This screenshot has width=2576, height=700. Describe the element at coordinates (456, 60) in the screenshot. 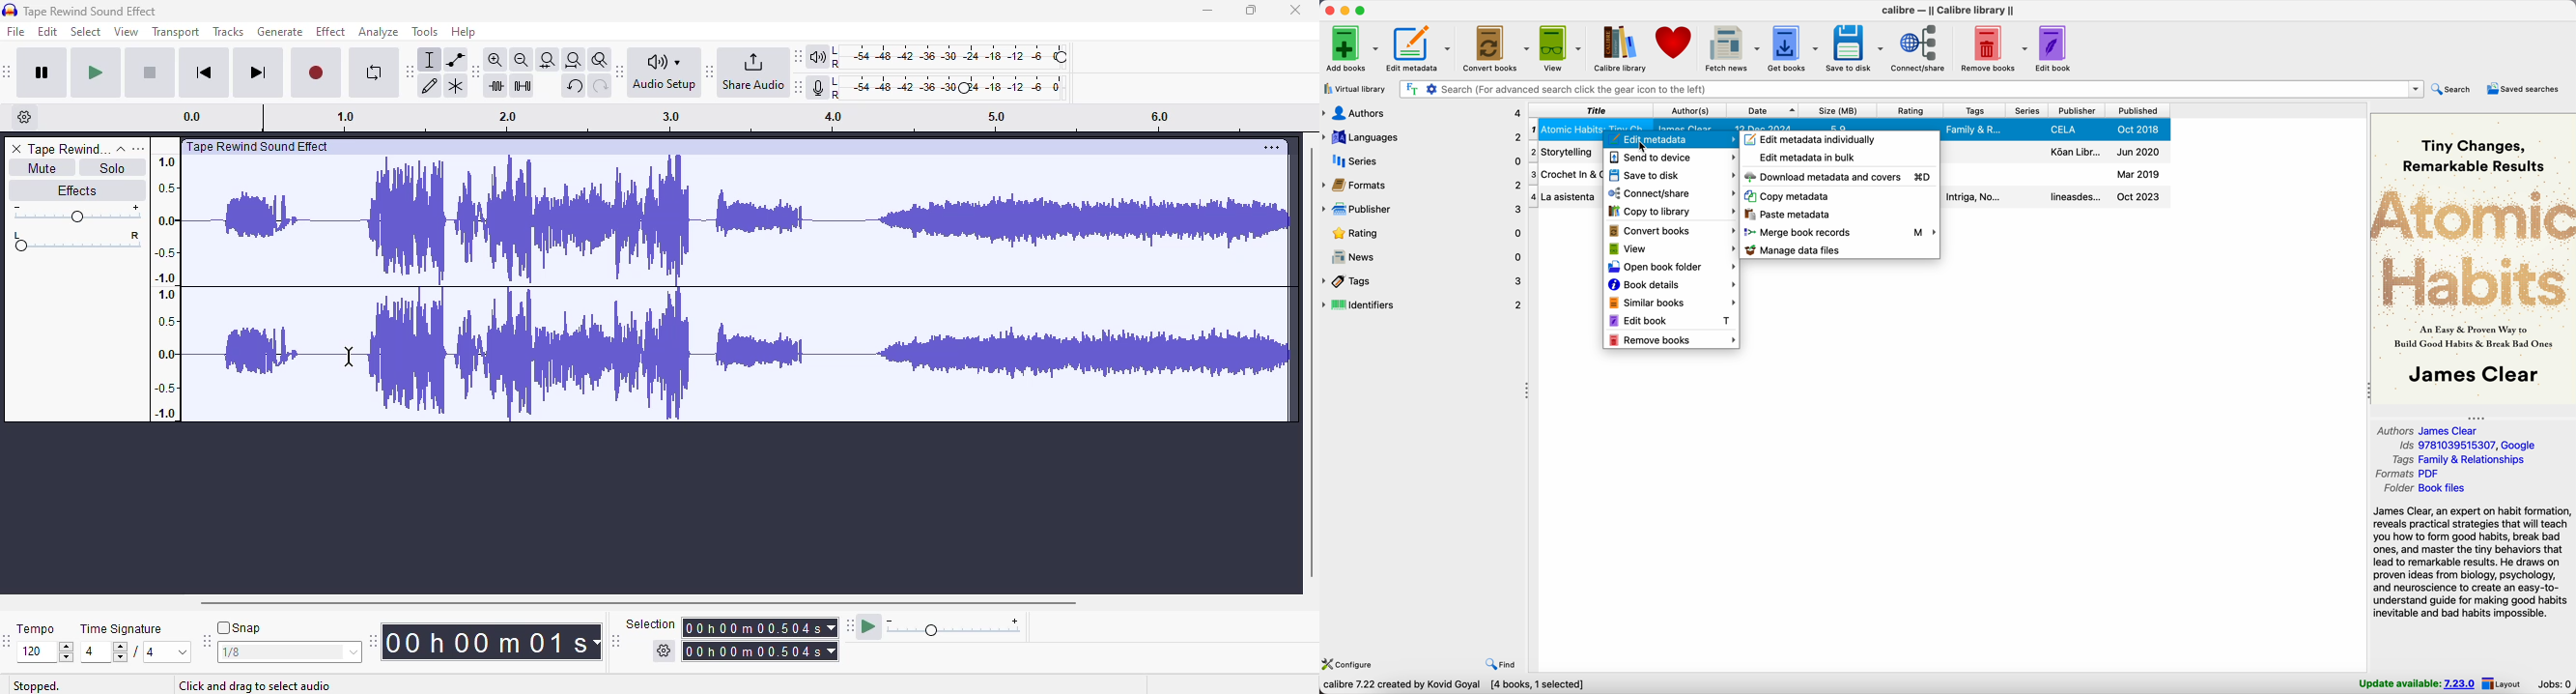

I see `envelope tool` at that location.